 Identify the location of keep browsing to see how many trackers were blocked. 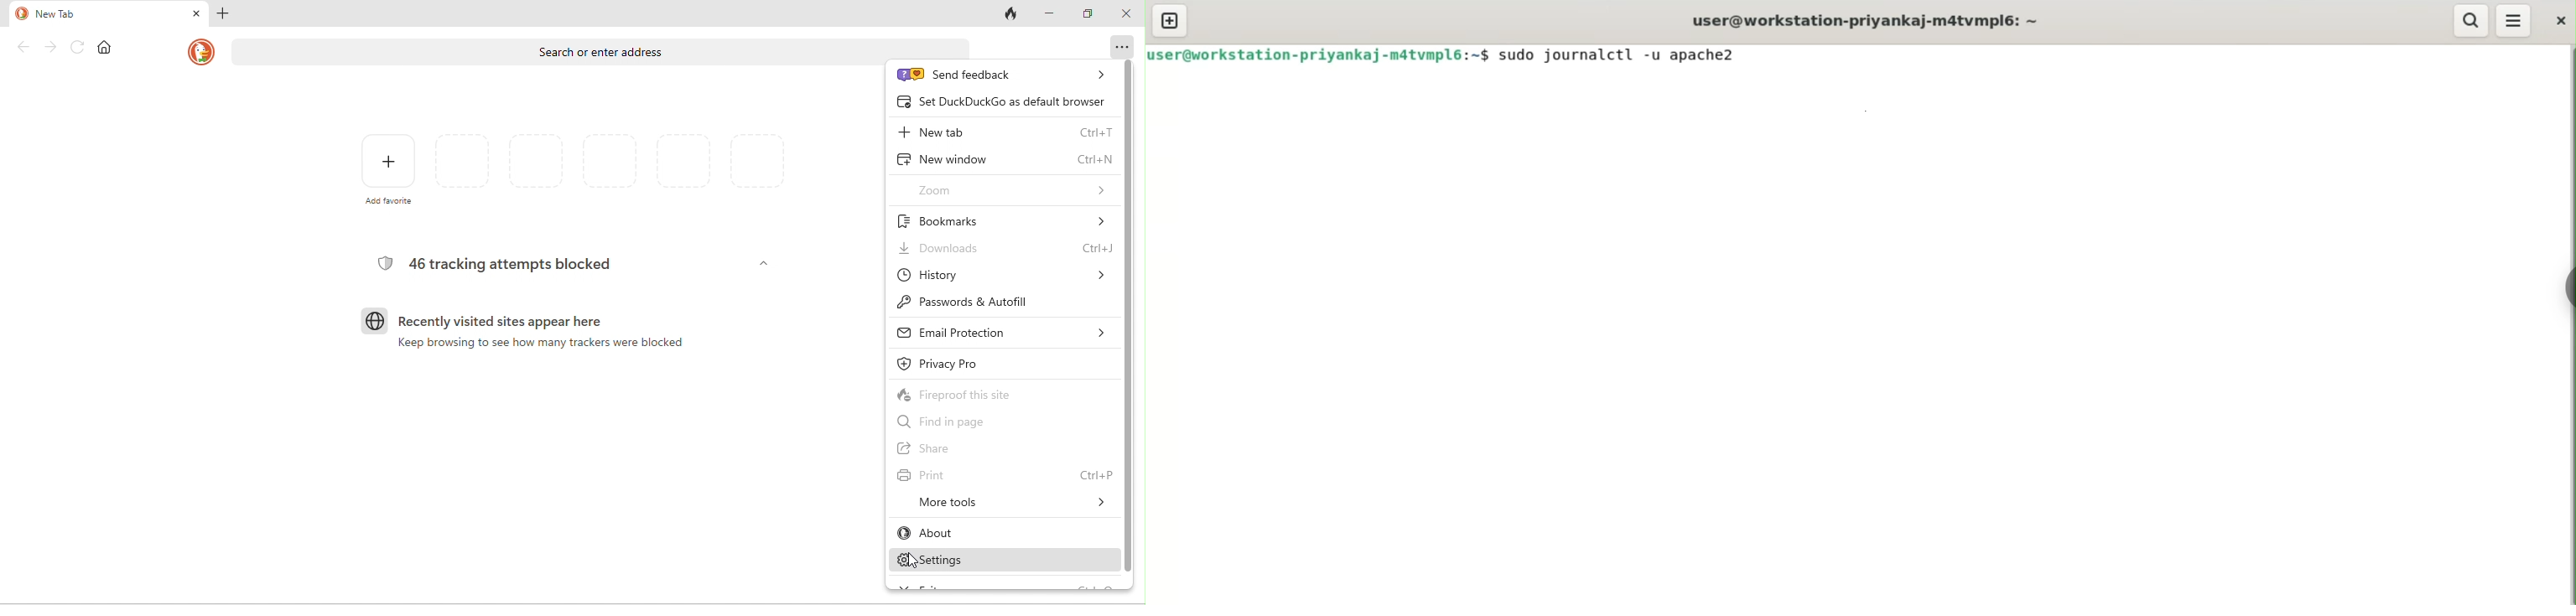
(530, 351).